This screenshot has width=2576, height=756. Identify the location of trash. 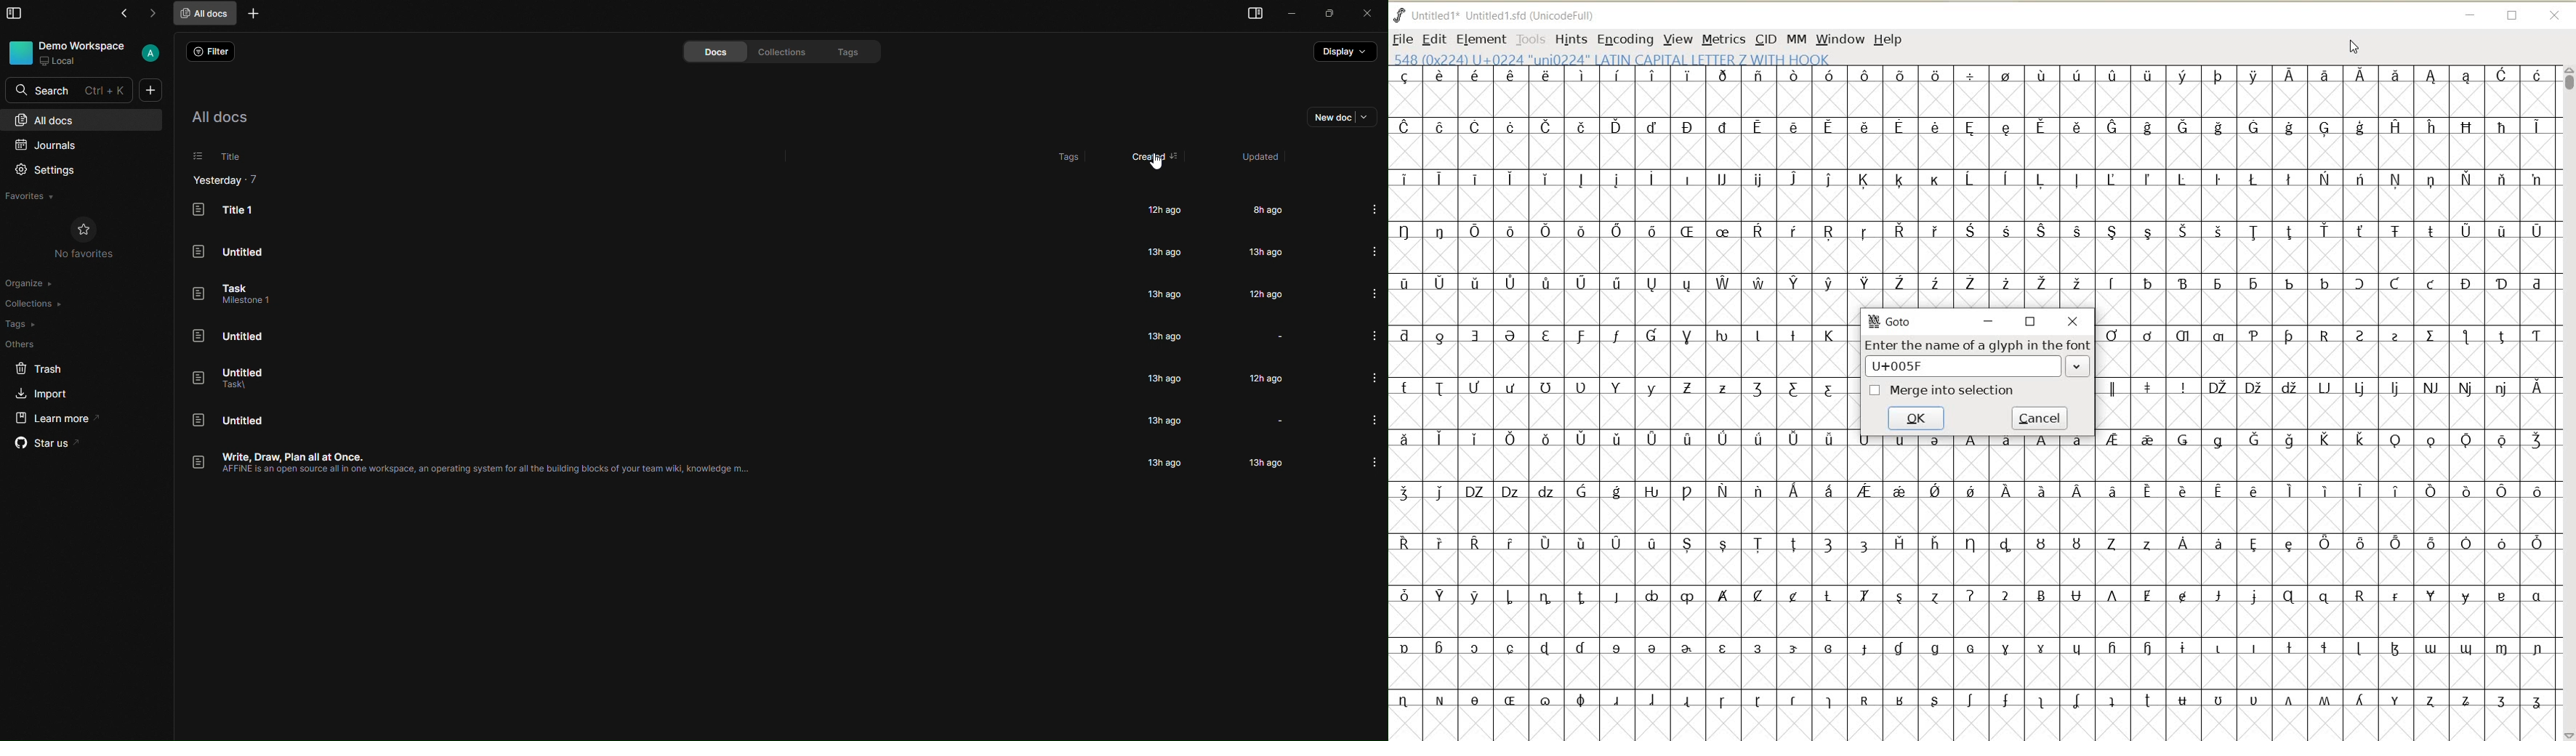
(40, 368).